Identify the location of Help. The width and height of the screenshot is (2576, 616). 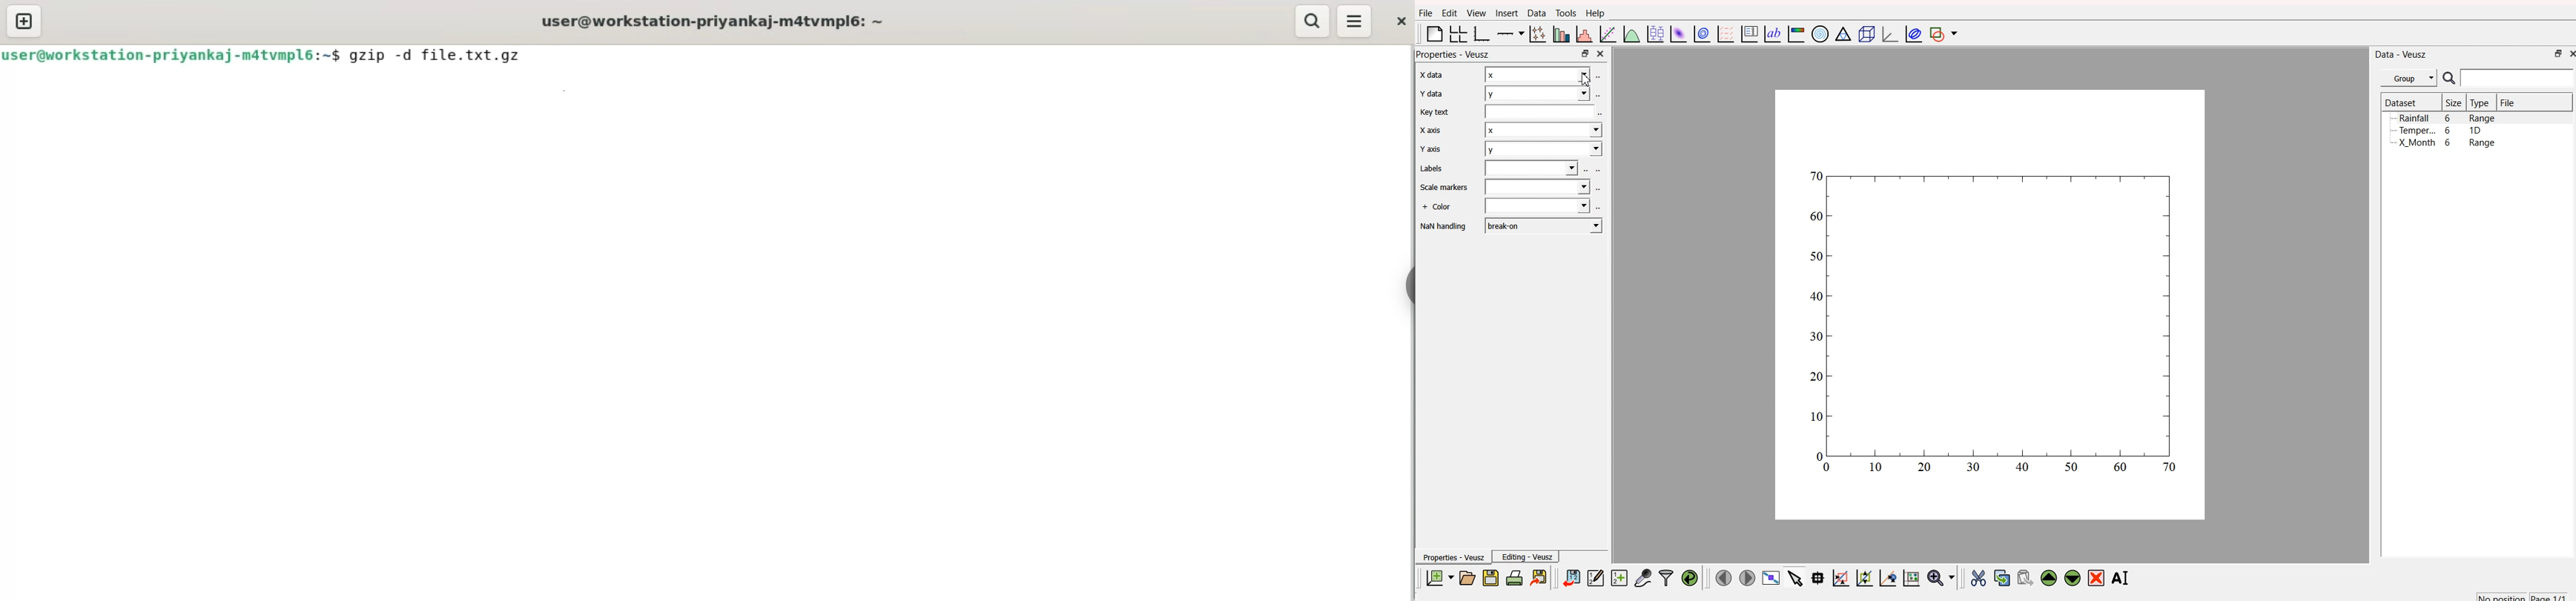
(1595, 13).